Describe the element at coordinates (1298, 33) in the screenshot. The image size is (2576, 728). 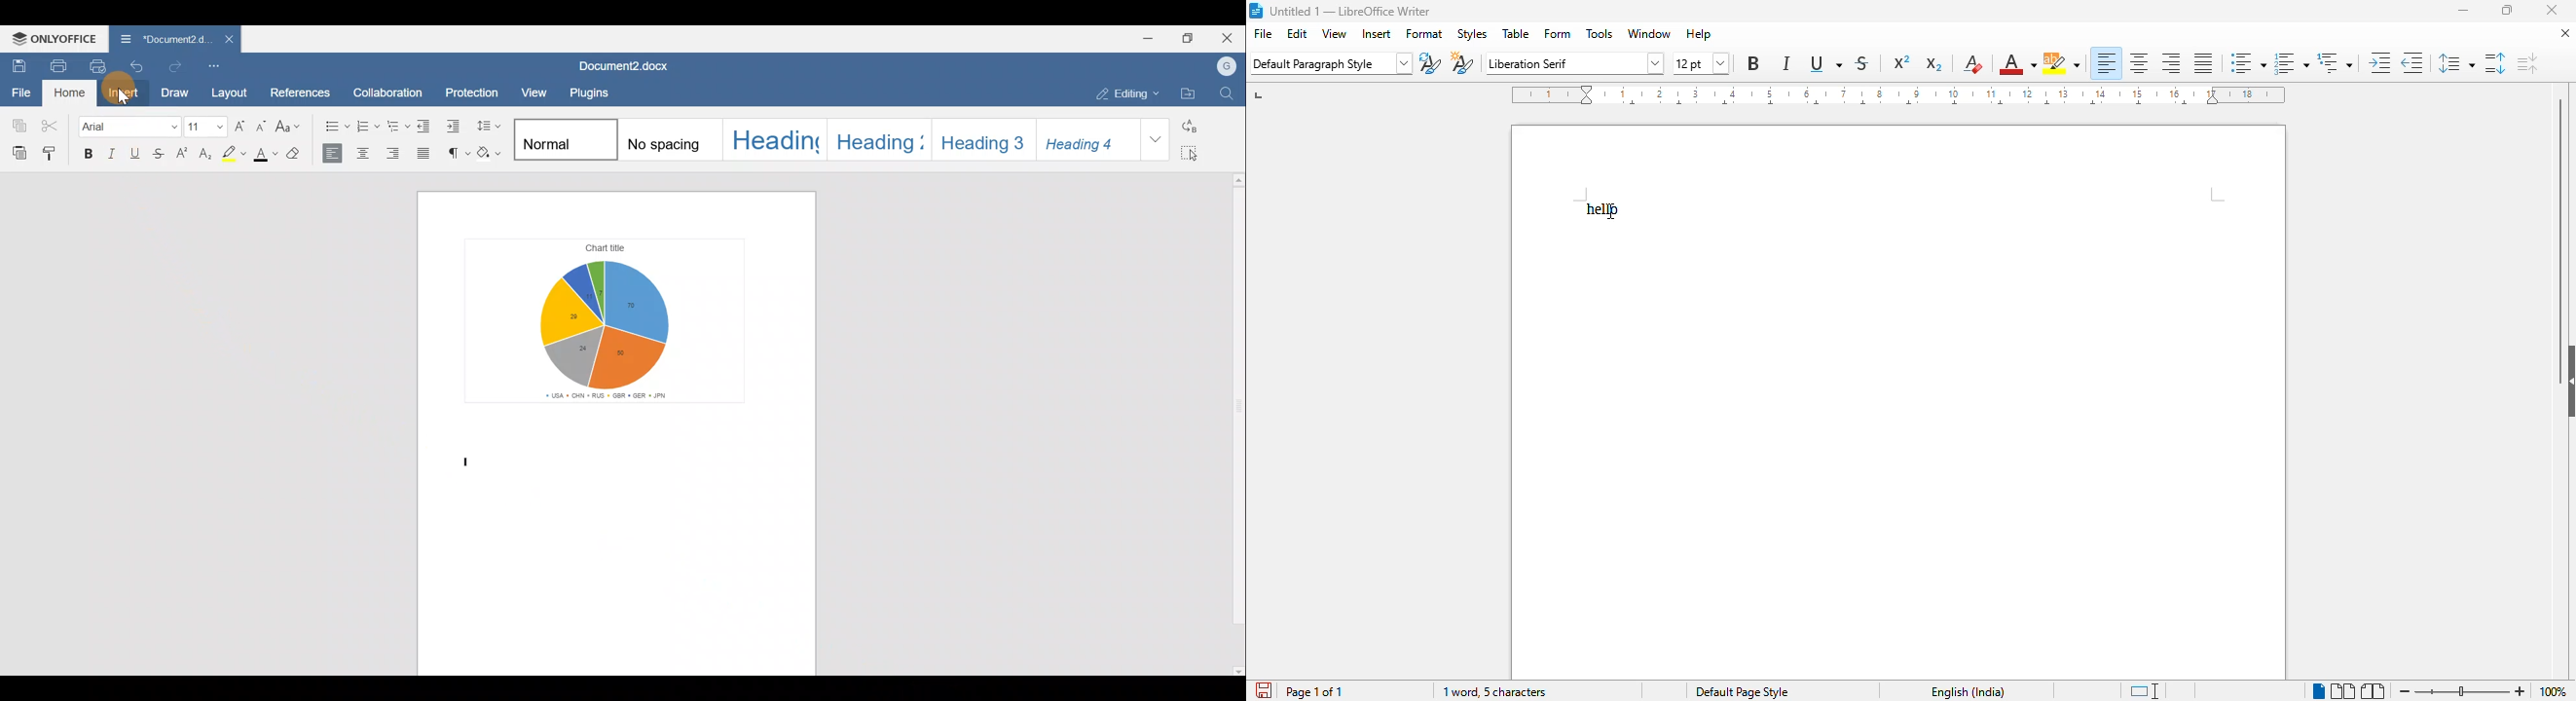
I see `edit` at that location.